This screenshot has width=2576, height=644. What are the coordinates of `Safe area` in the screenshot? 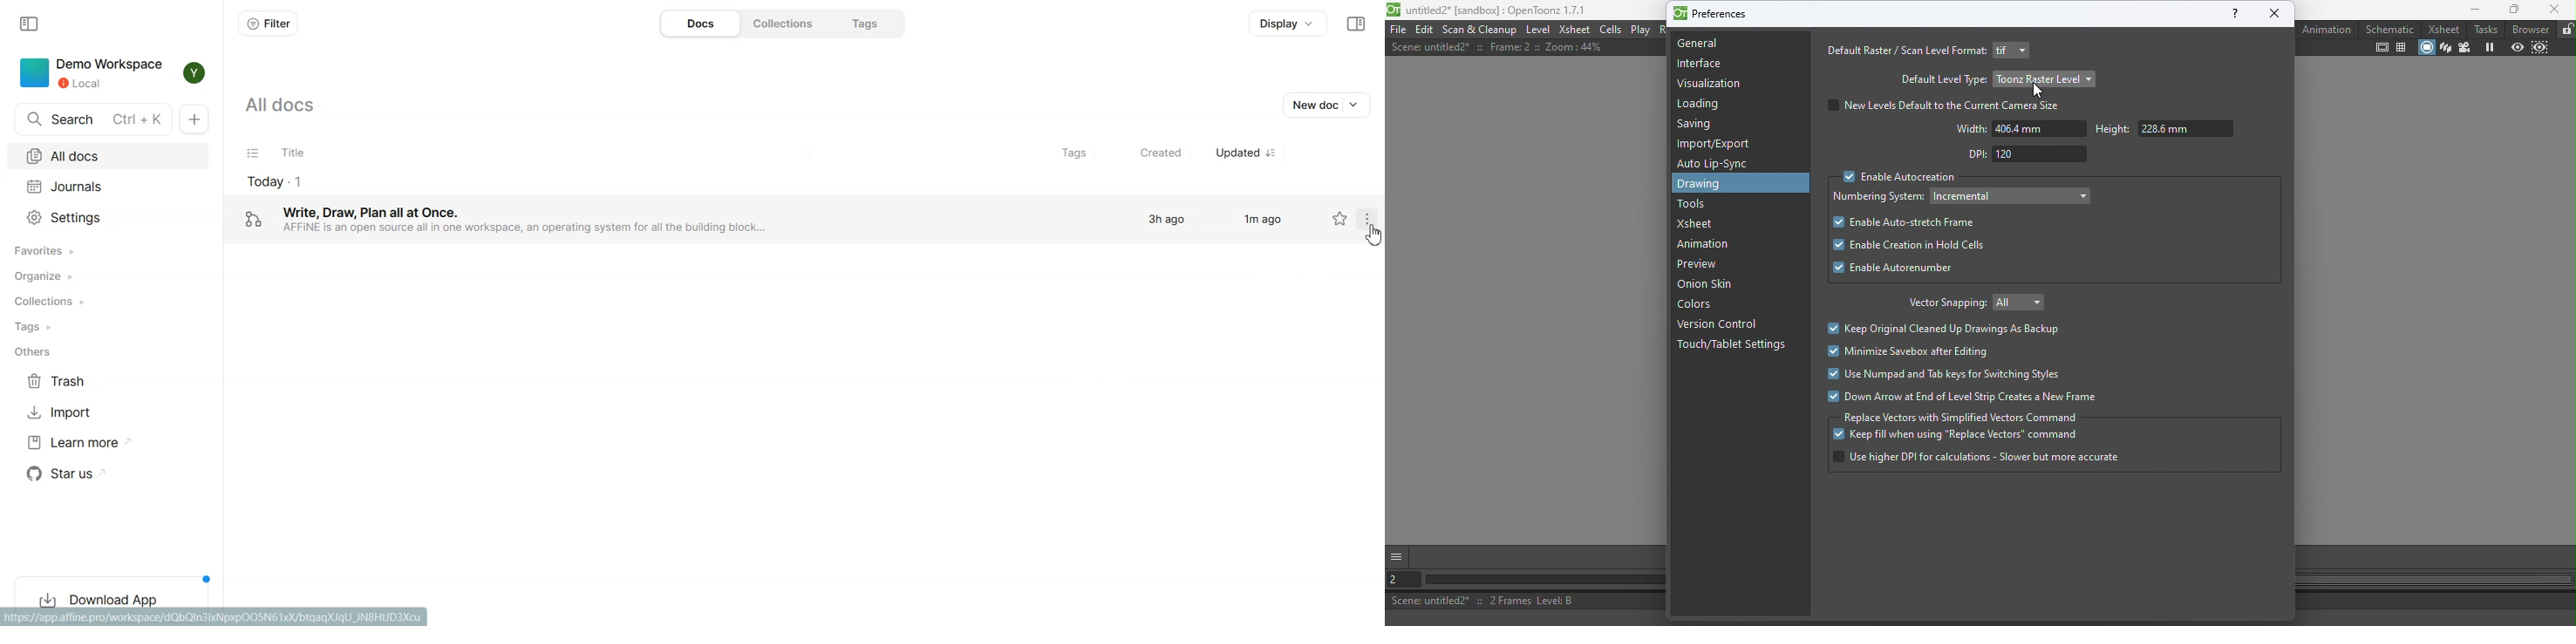 It's located at (2382, 48).